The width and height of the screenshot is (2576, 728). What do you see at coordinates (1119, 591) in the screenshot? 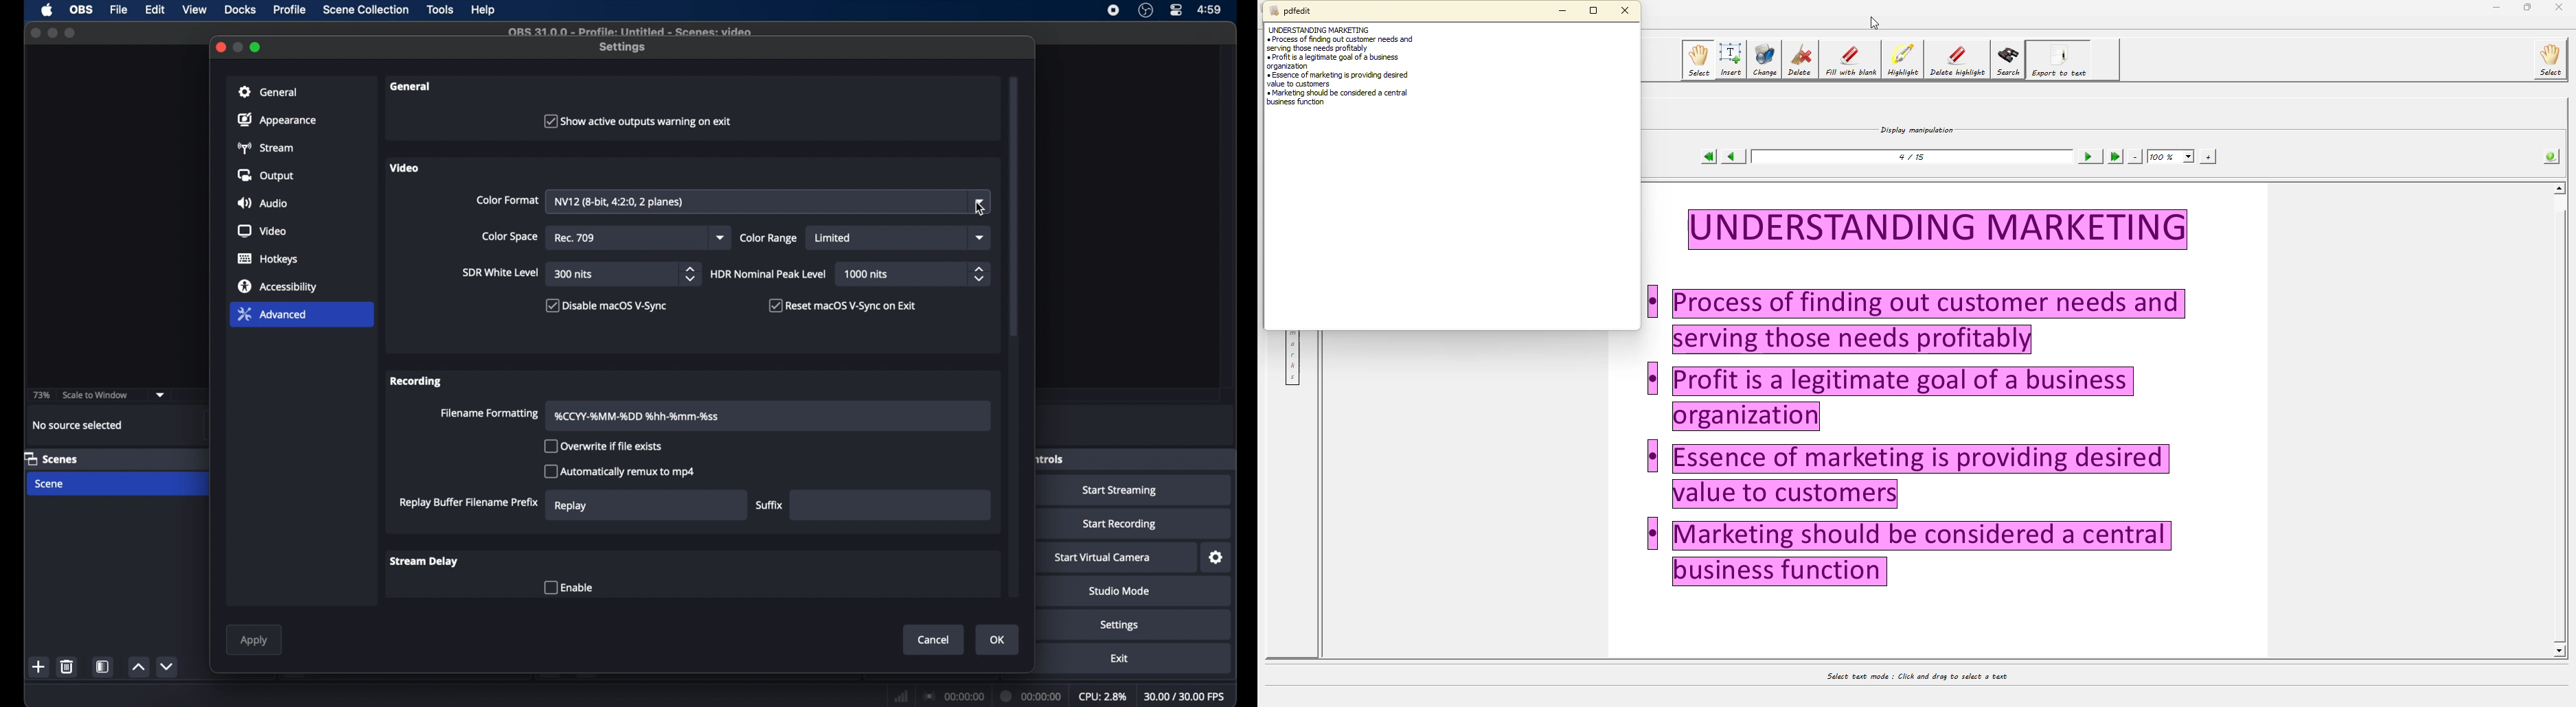
I see `studio mode` at bounding box center [1119, 591].